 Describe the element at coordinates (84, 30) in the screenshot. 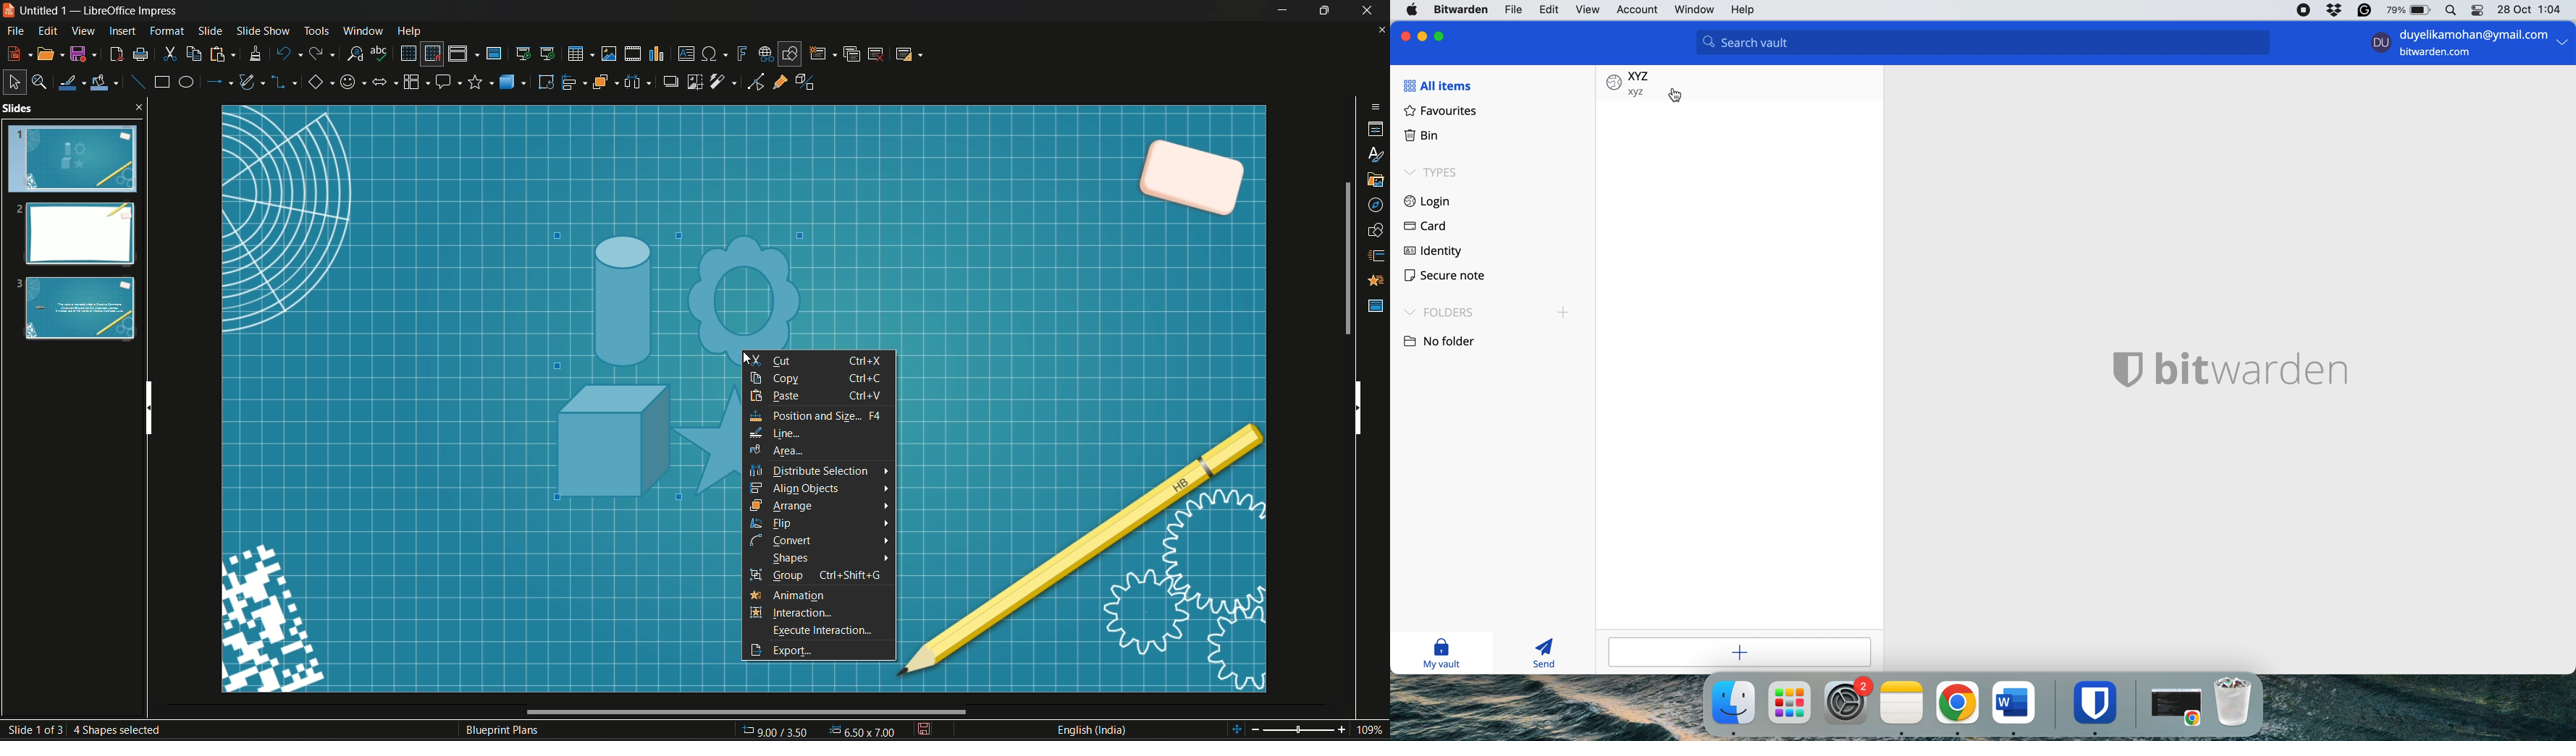

I see `View` at that location.